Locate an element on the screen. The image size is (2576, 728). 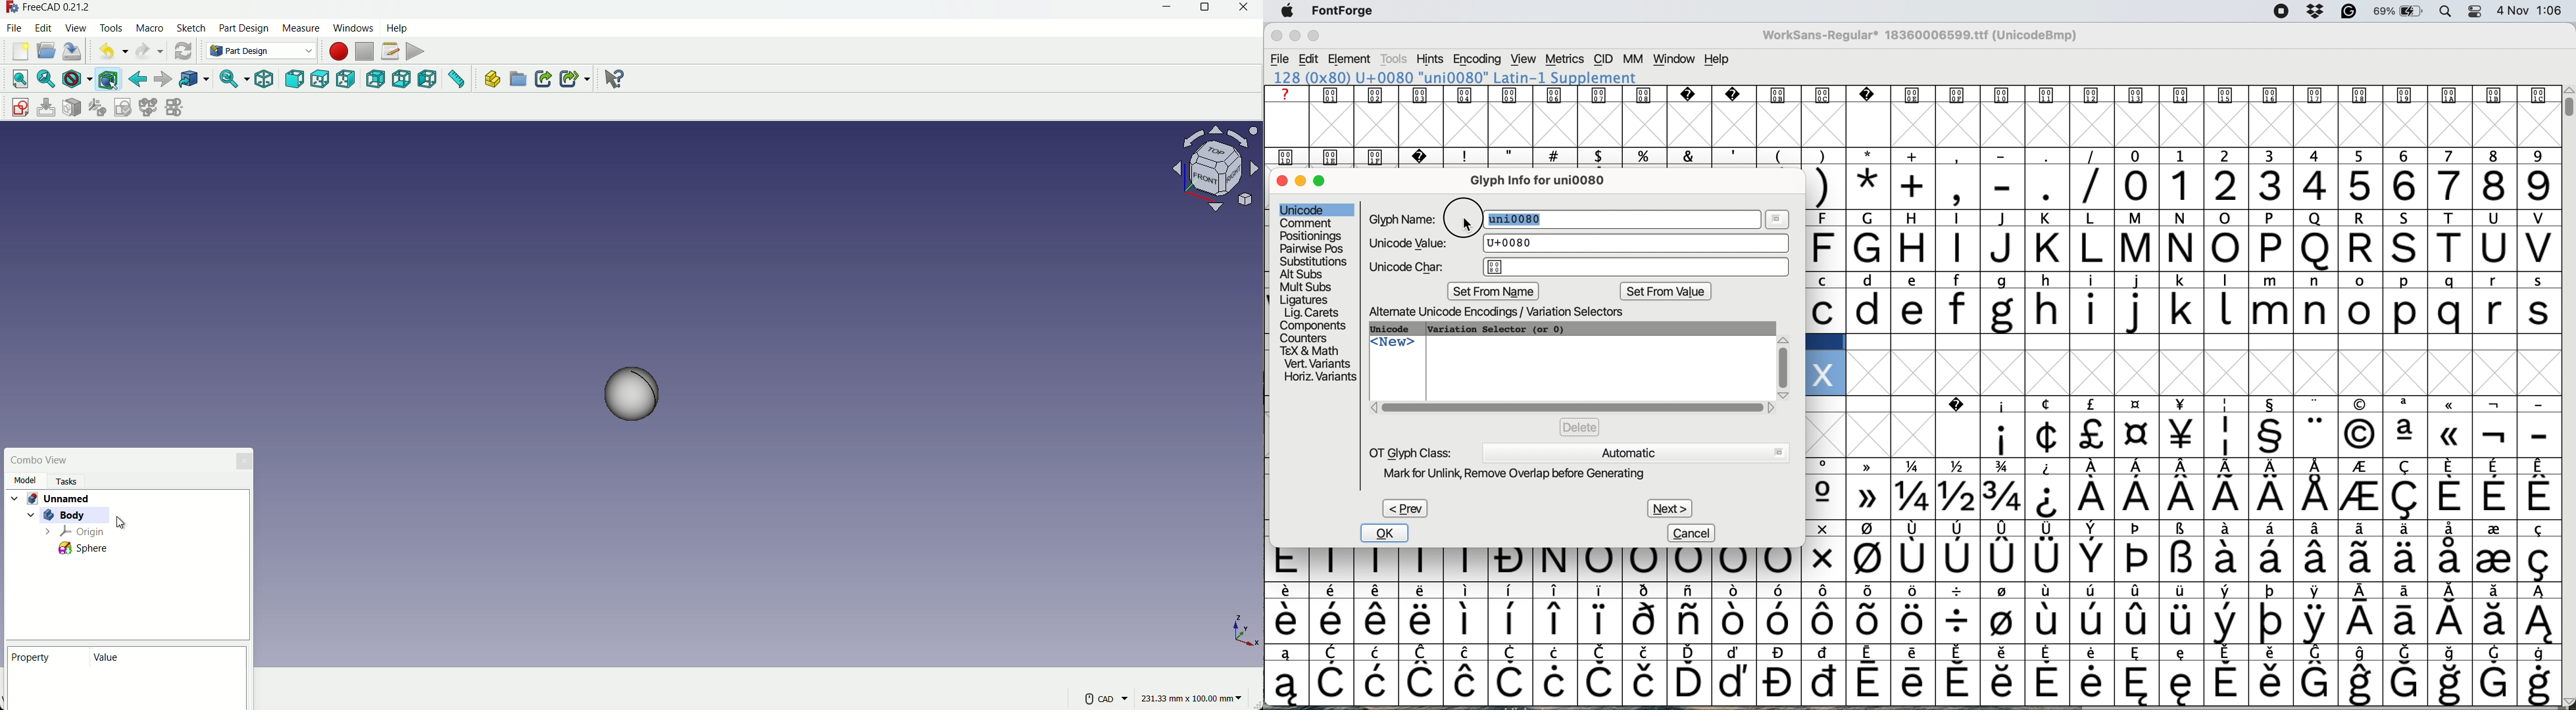
create link is located at coordinates (543, 79).